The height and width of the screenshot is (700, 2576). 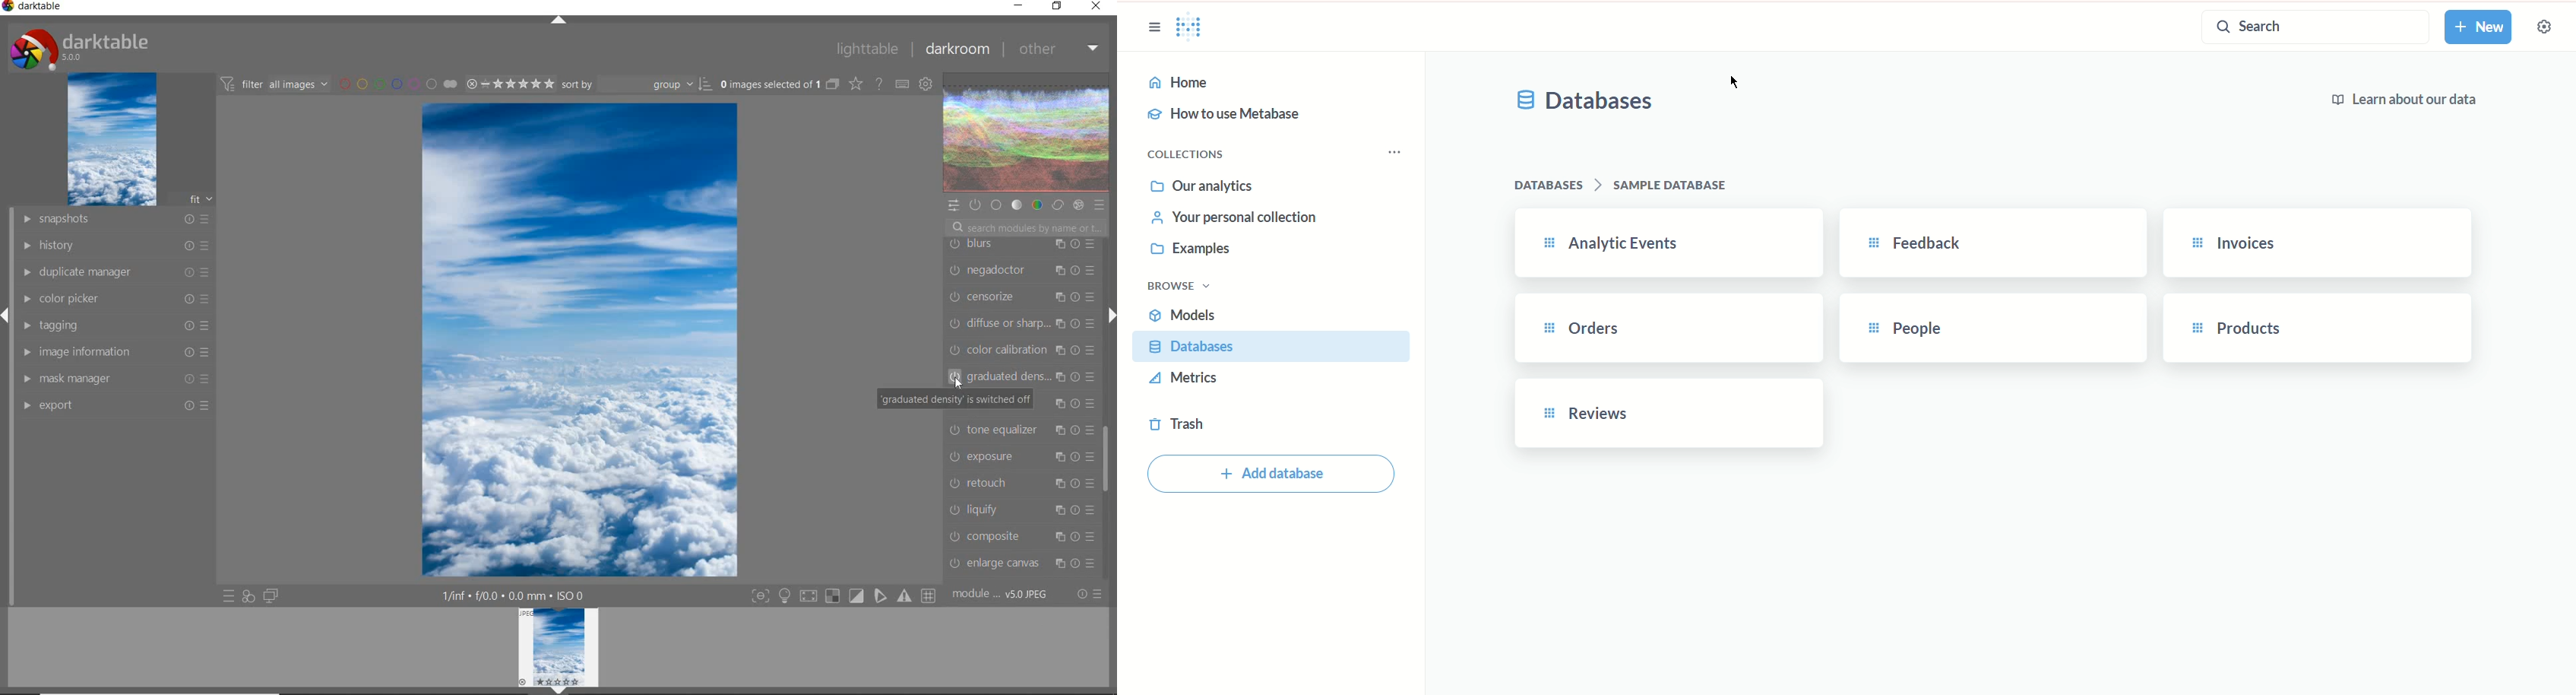 I want to click on TOGGLE MODES, so click(x=843, y=598).